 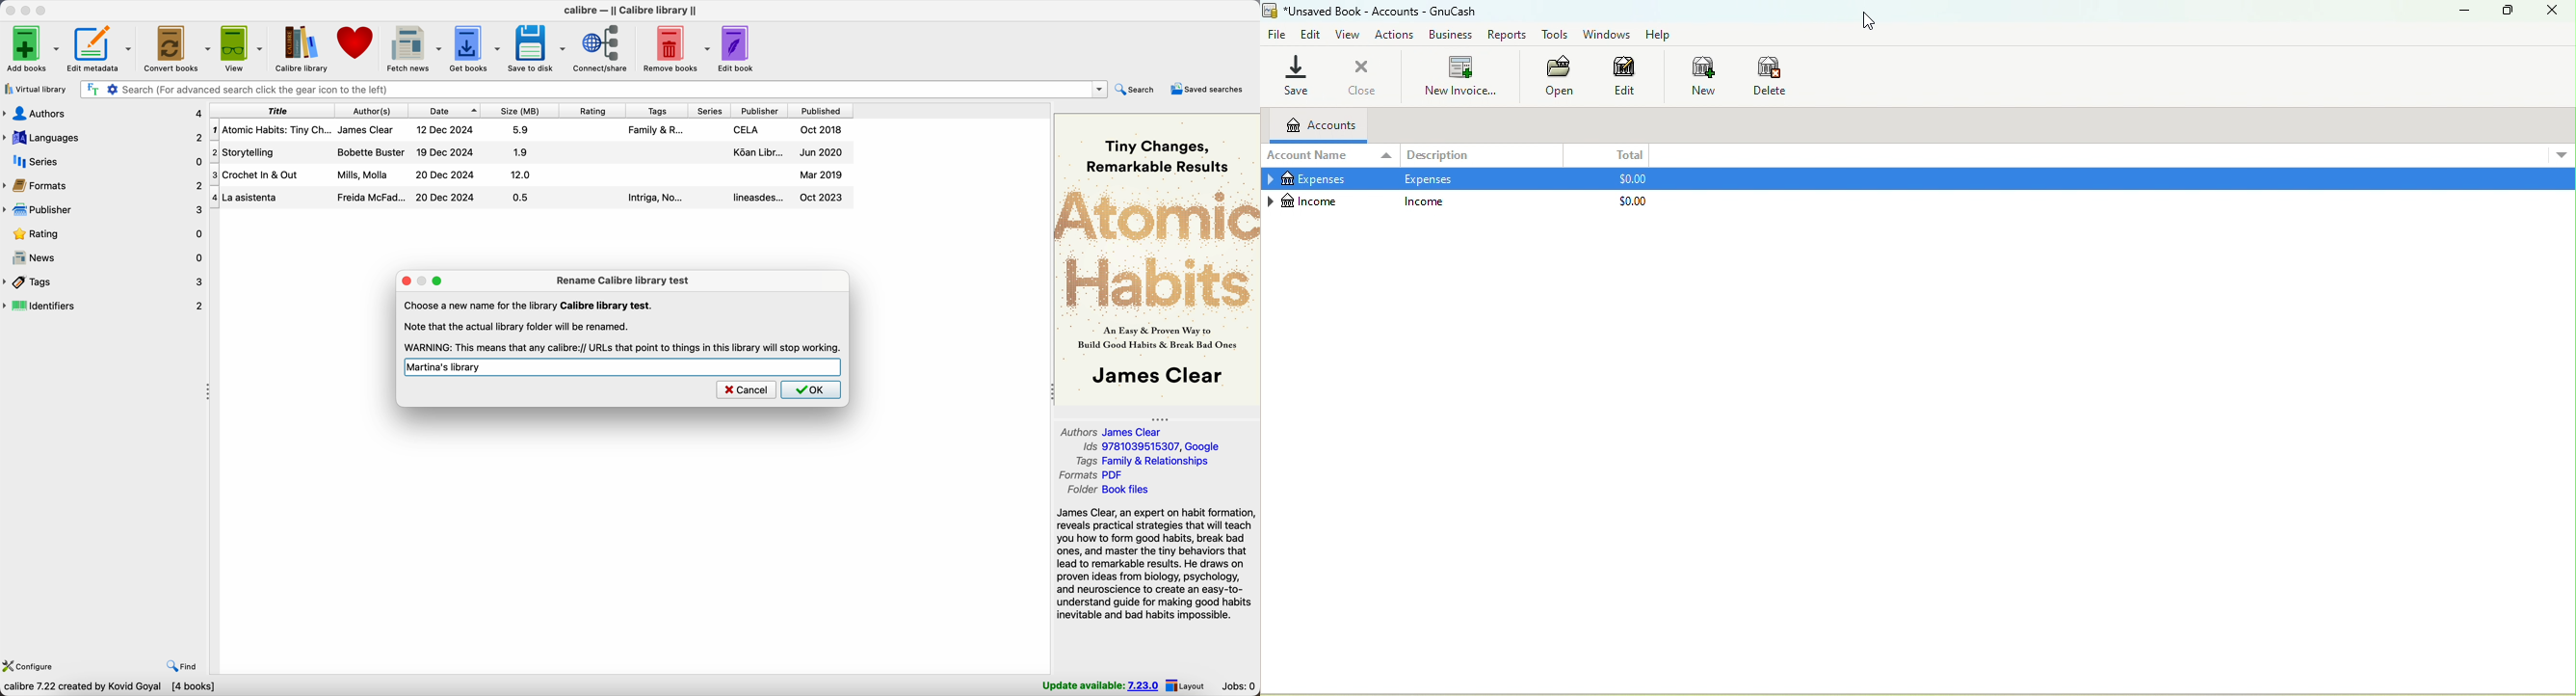 What do you see at coordinates (738, 49) in the screenshot?
I see `edit book` at bounding box center [738, 49].